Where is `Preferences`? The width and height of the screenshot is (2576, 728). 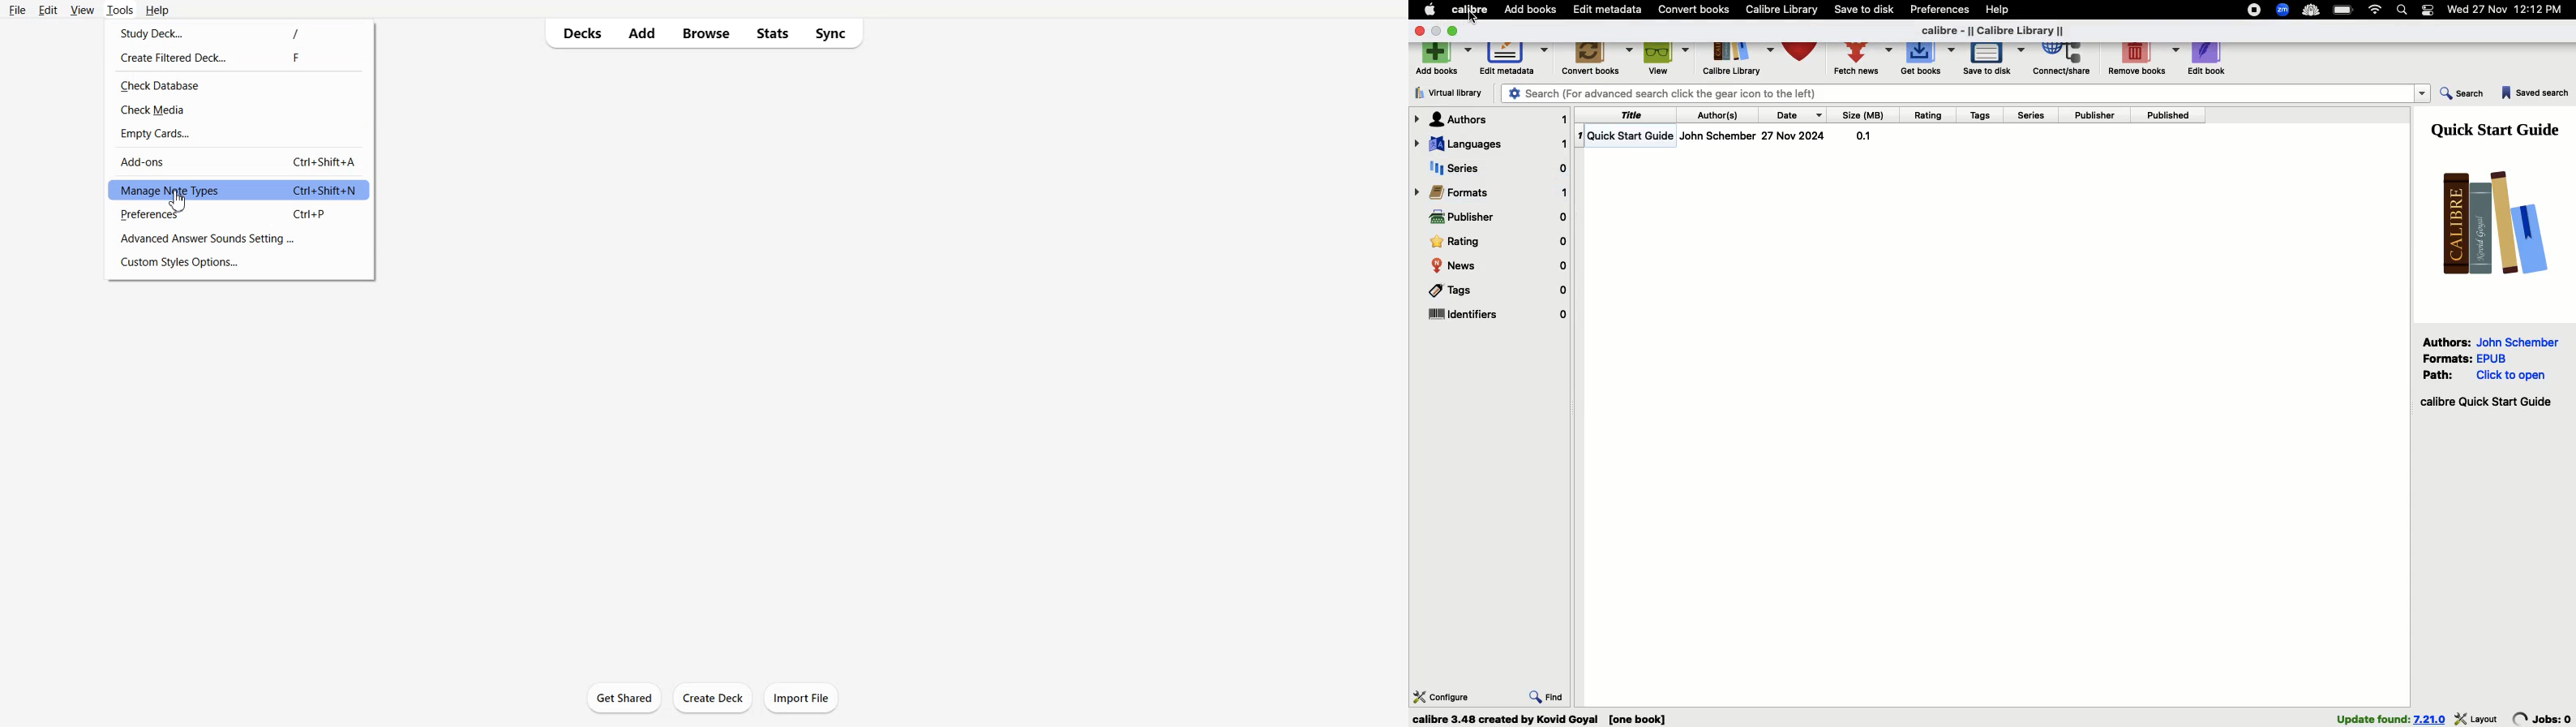
Preferences is located at coordinates (239, 214).